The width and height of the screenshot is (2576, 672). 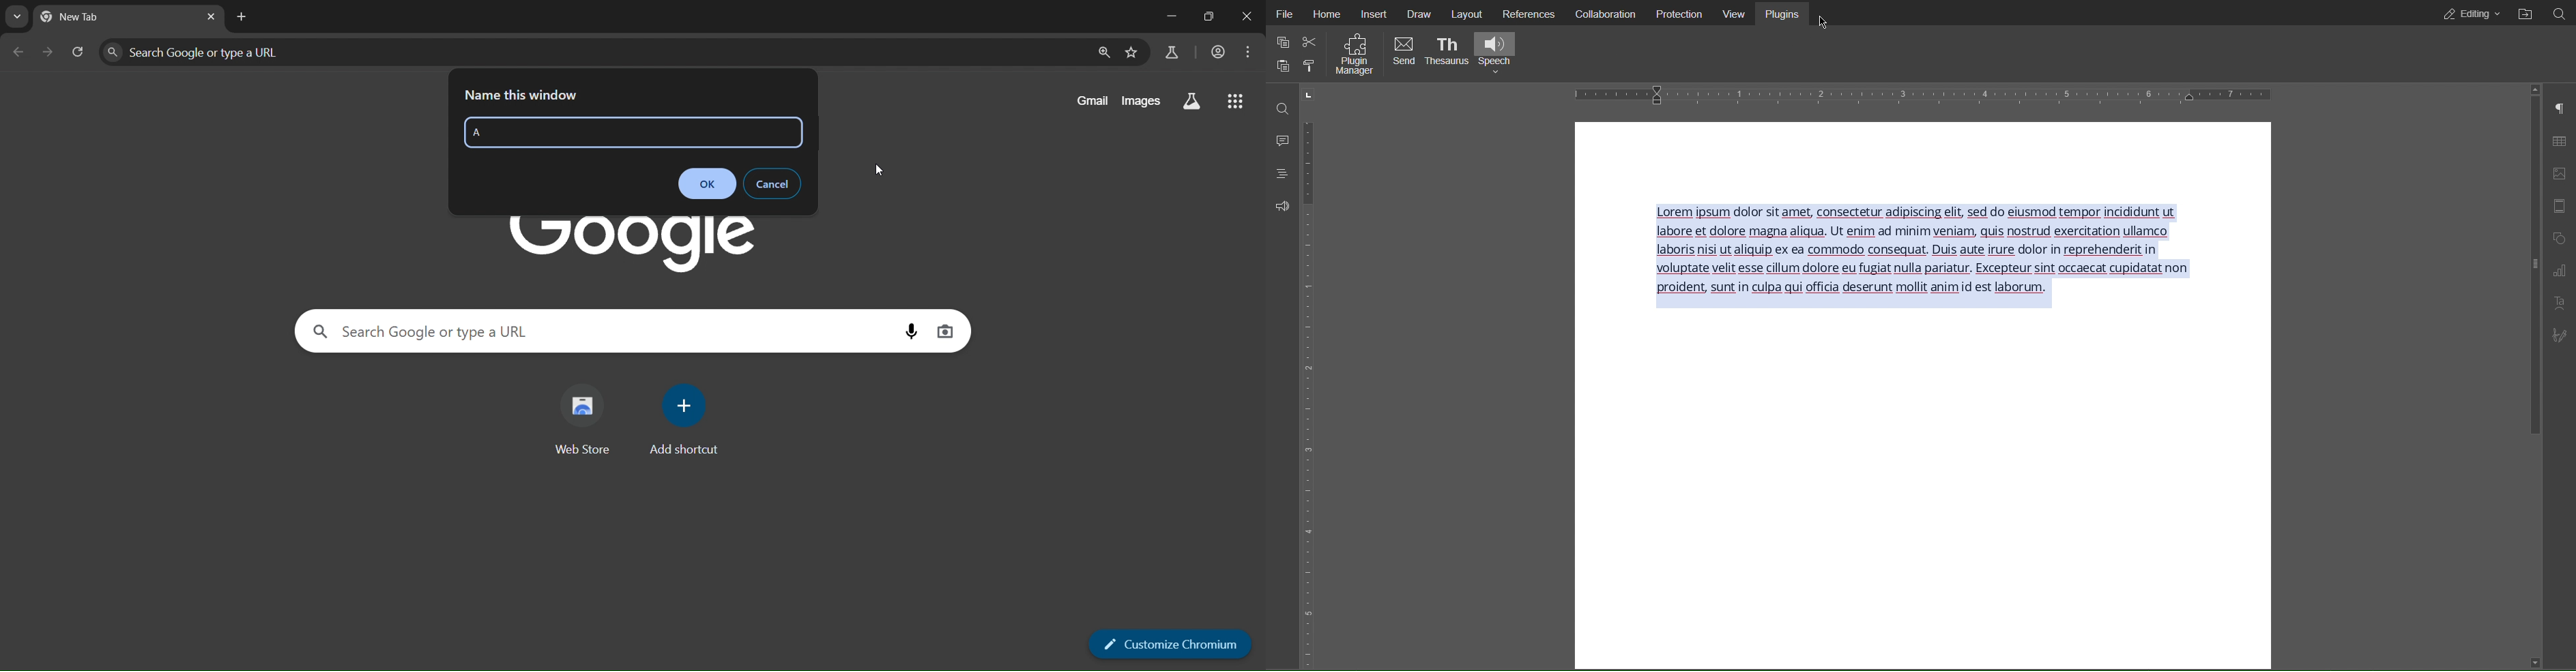 What do you see at coordinates (1309, 389) in the screenshot?
I see `Vertical Ruler` at bounding box center [1309, 389].